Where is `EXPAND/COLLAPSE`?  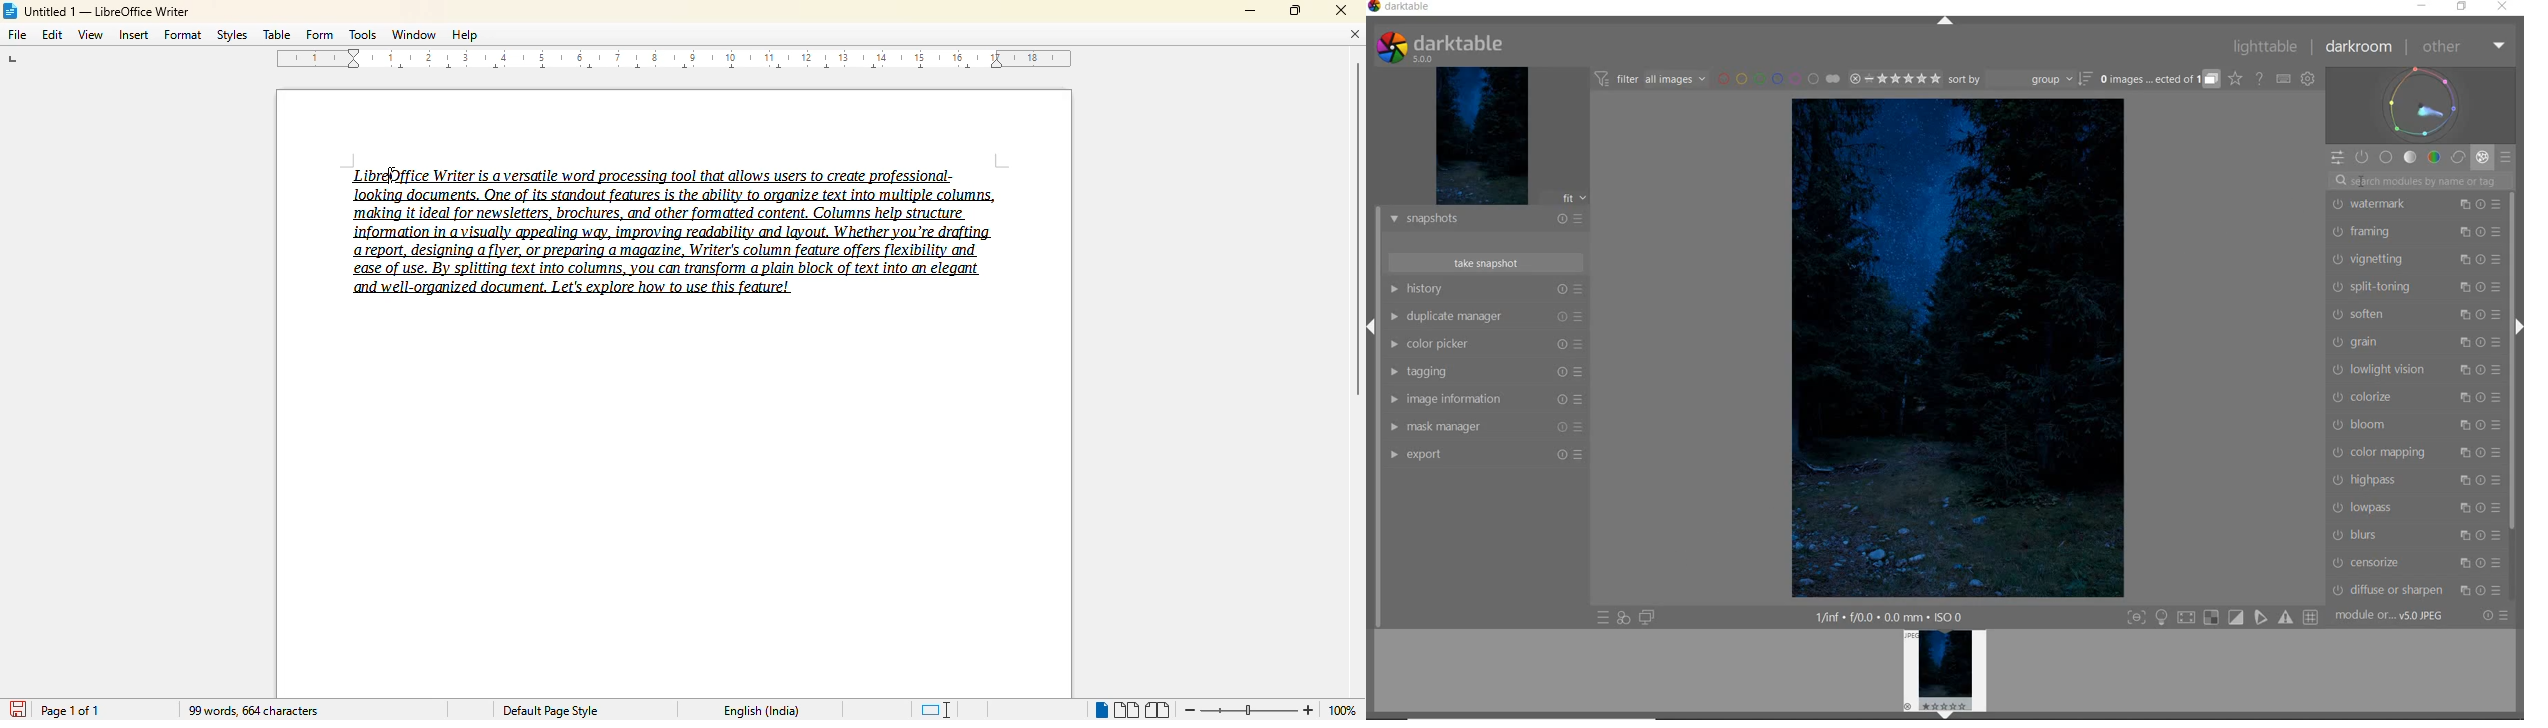
EXPAND/COLLAPSE is located at coordinates (1946, 21).